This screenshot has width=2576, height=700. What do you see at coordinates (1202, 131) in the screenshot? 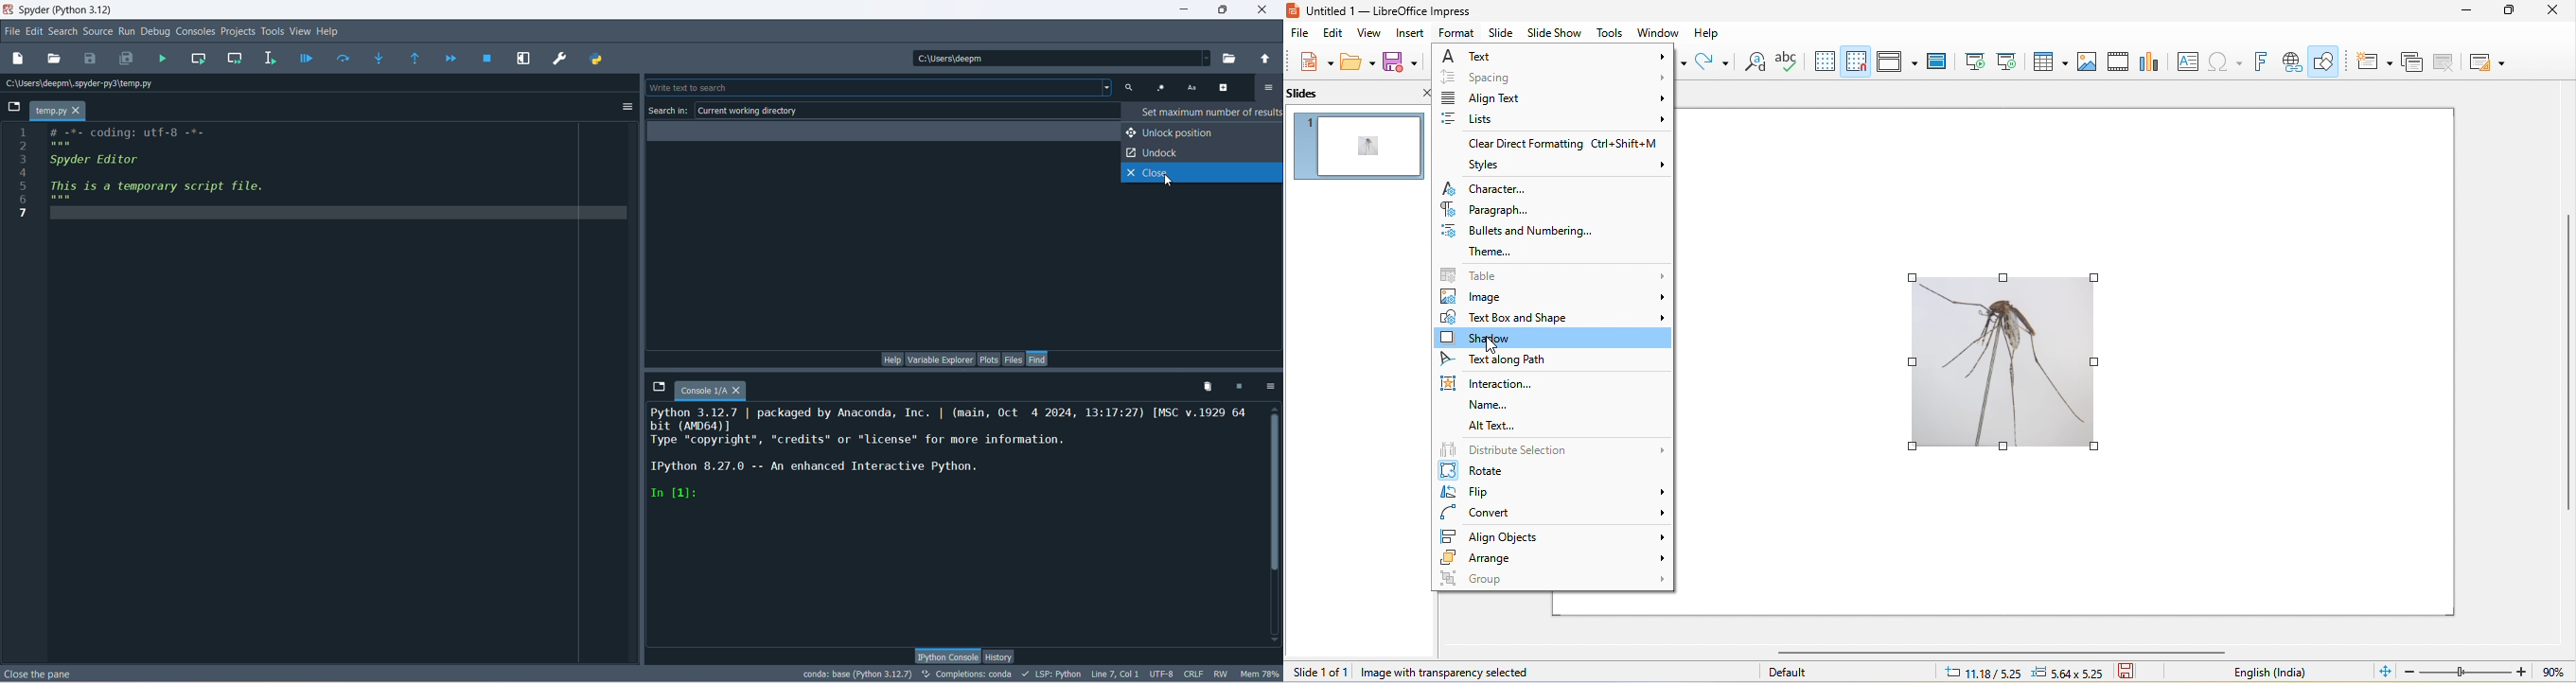
I see `unlock position` at bounding box center [1202, 131].